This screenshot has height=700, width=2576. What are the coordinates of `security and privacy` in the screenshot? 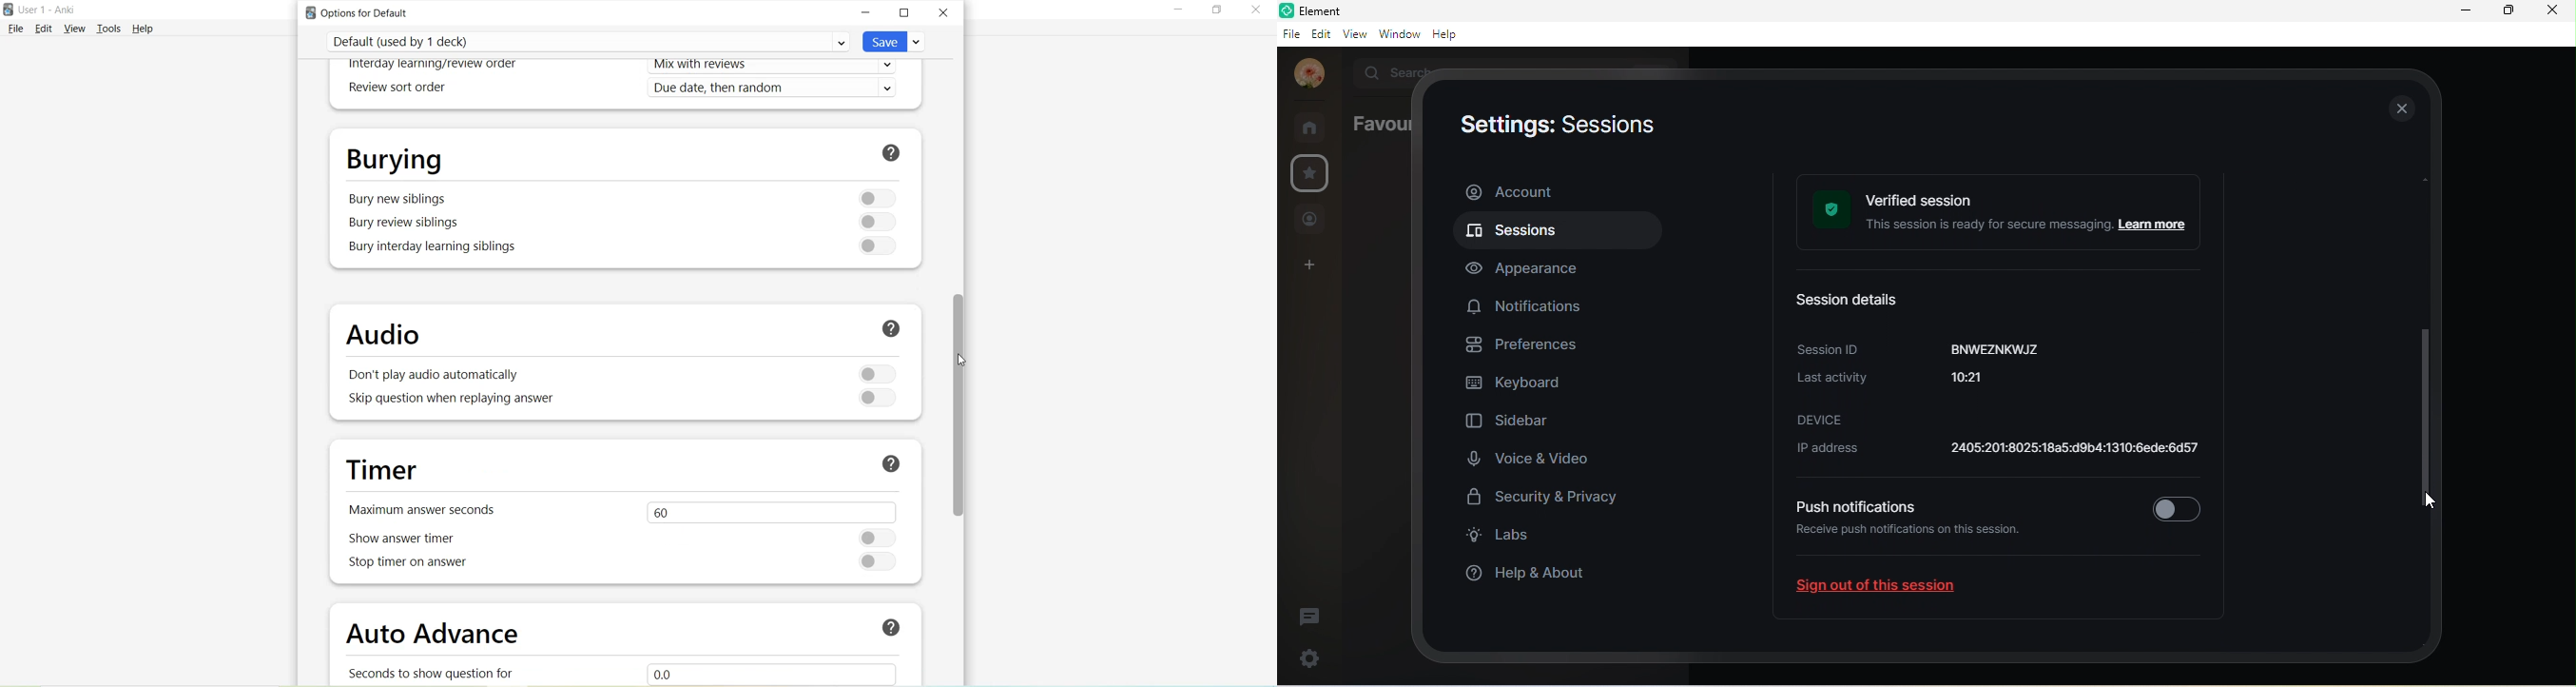 It's located at (1553, 500).